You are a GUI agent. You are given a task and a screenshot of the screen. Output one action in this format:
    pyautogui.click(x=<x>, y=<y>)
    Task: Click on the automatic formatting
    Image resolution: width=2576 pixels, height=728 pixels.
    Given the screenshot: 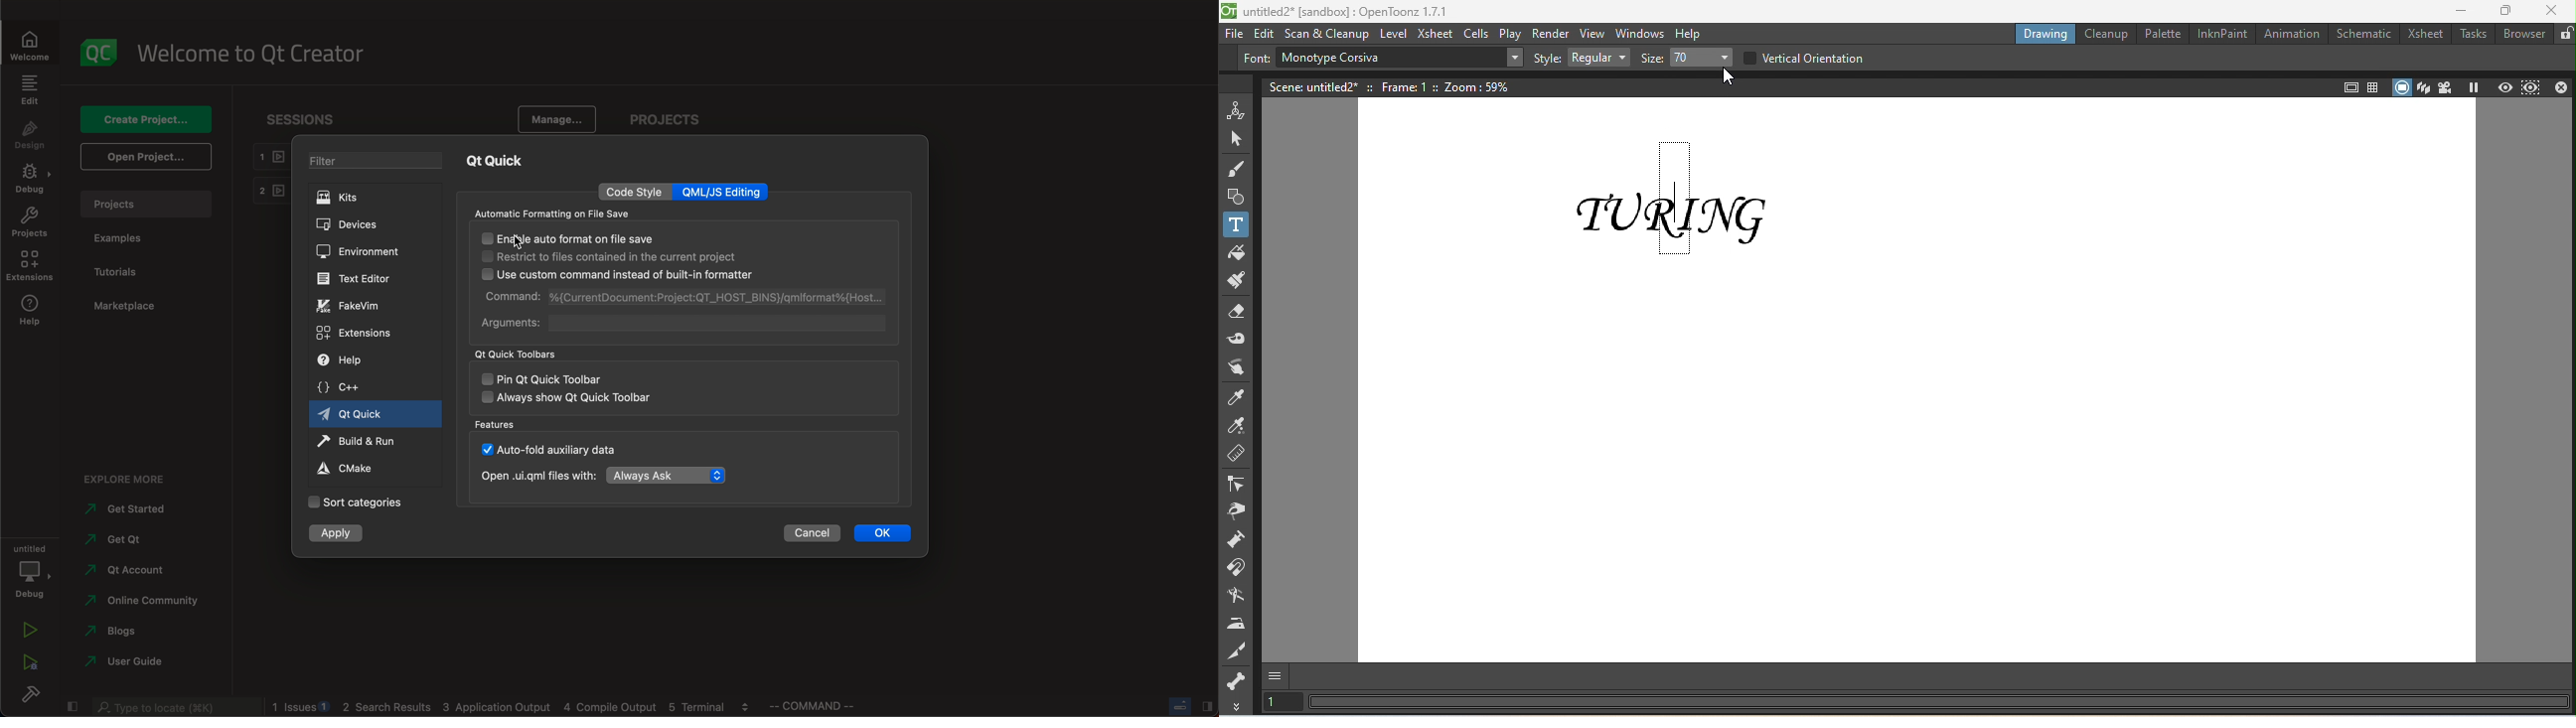 What is the action you would take?
    pyautogui.click(x=551, y=212)
    